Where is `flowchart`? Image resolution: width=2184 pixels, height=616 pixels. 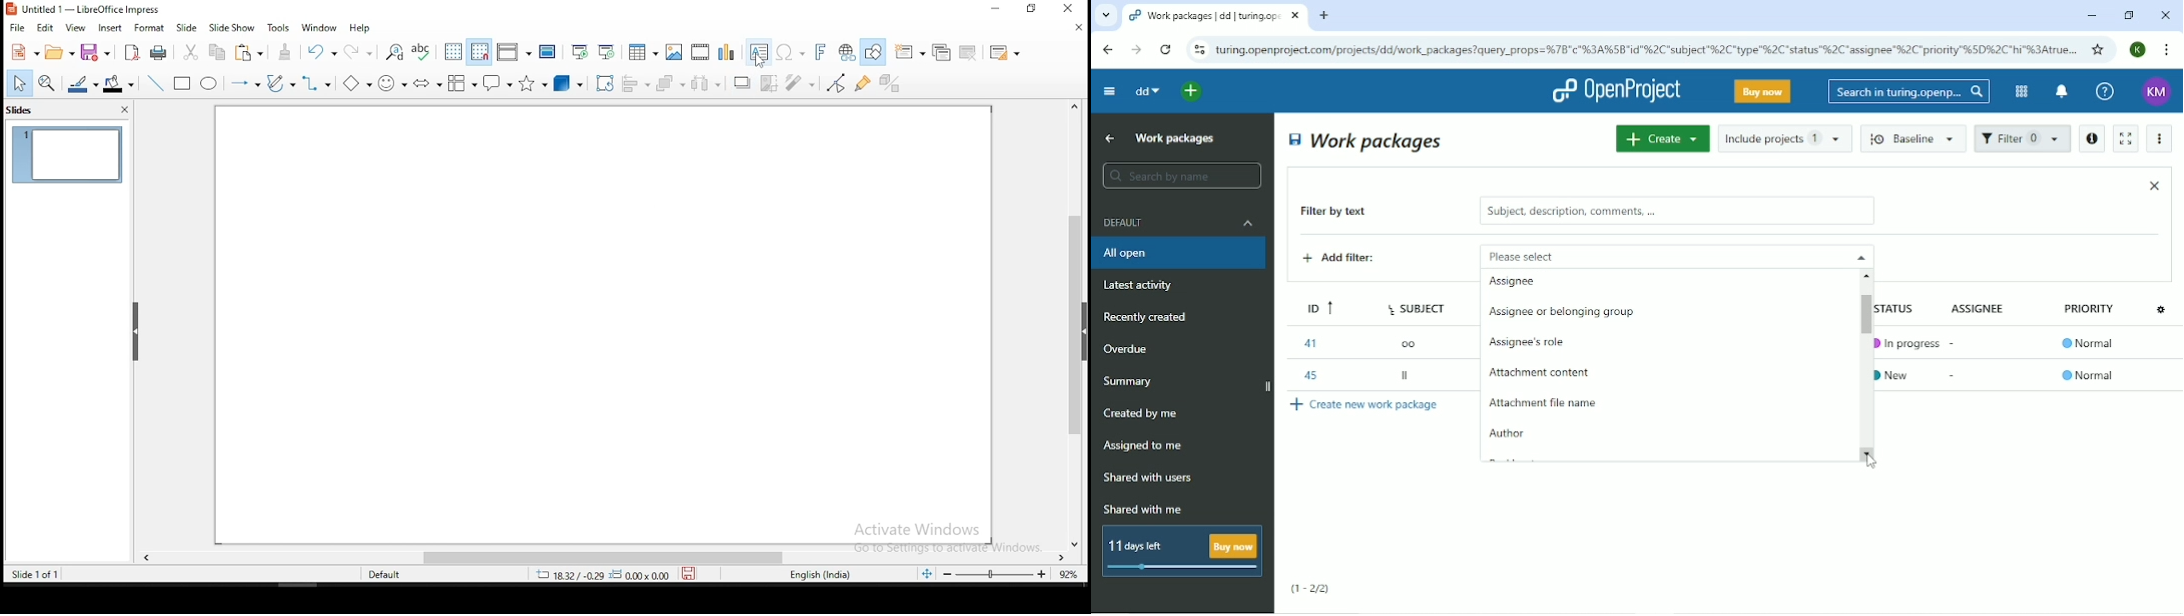 flowchart is located at coordinates (463, 83).